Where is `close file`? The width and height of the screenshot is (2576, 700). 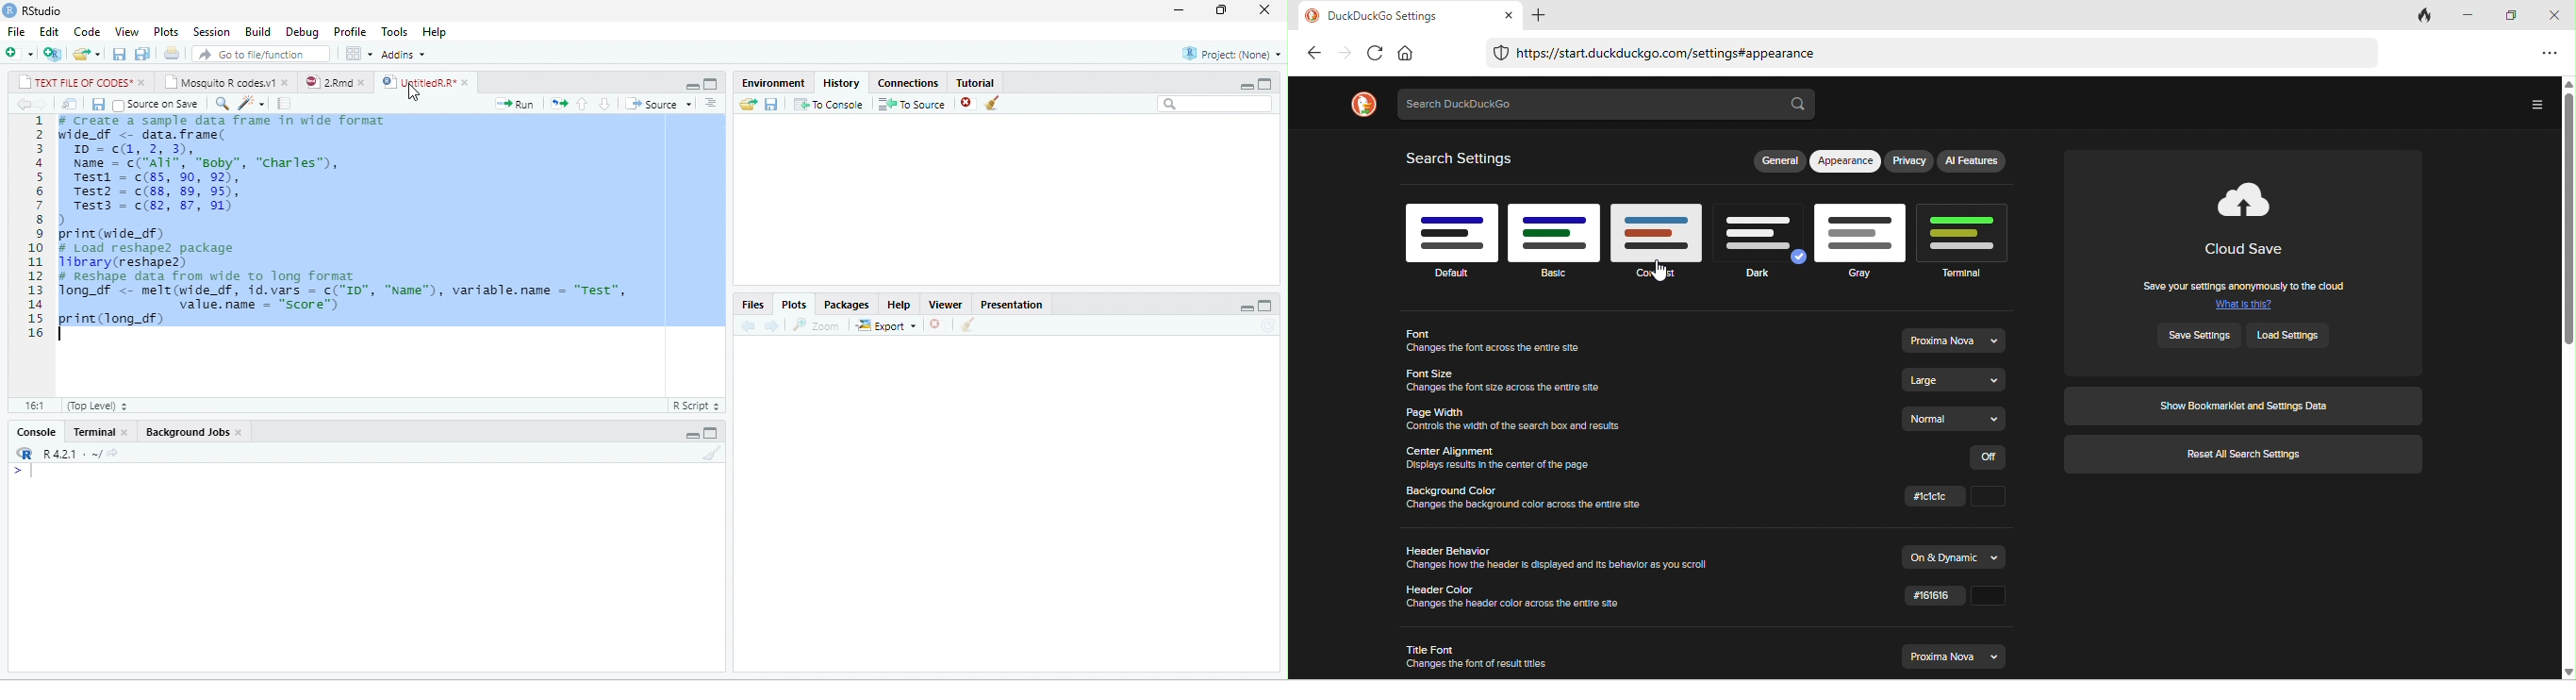 close file is located at coordinates (937, 324).